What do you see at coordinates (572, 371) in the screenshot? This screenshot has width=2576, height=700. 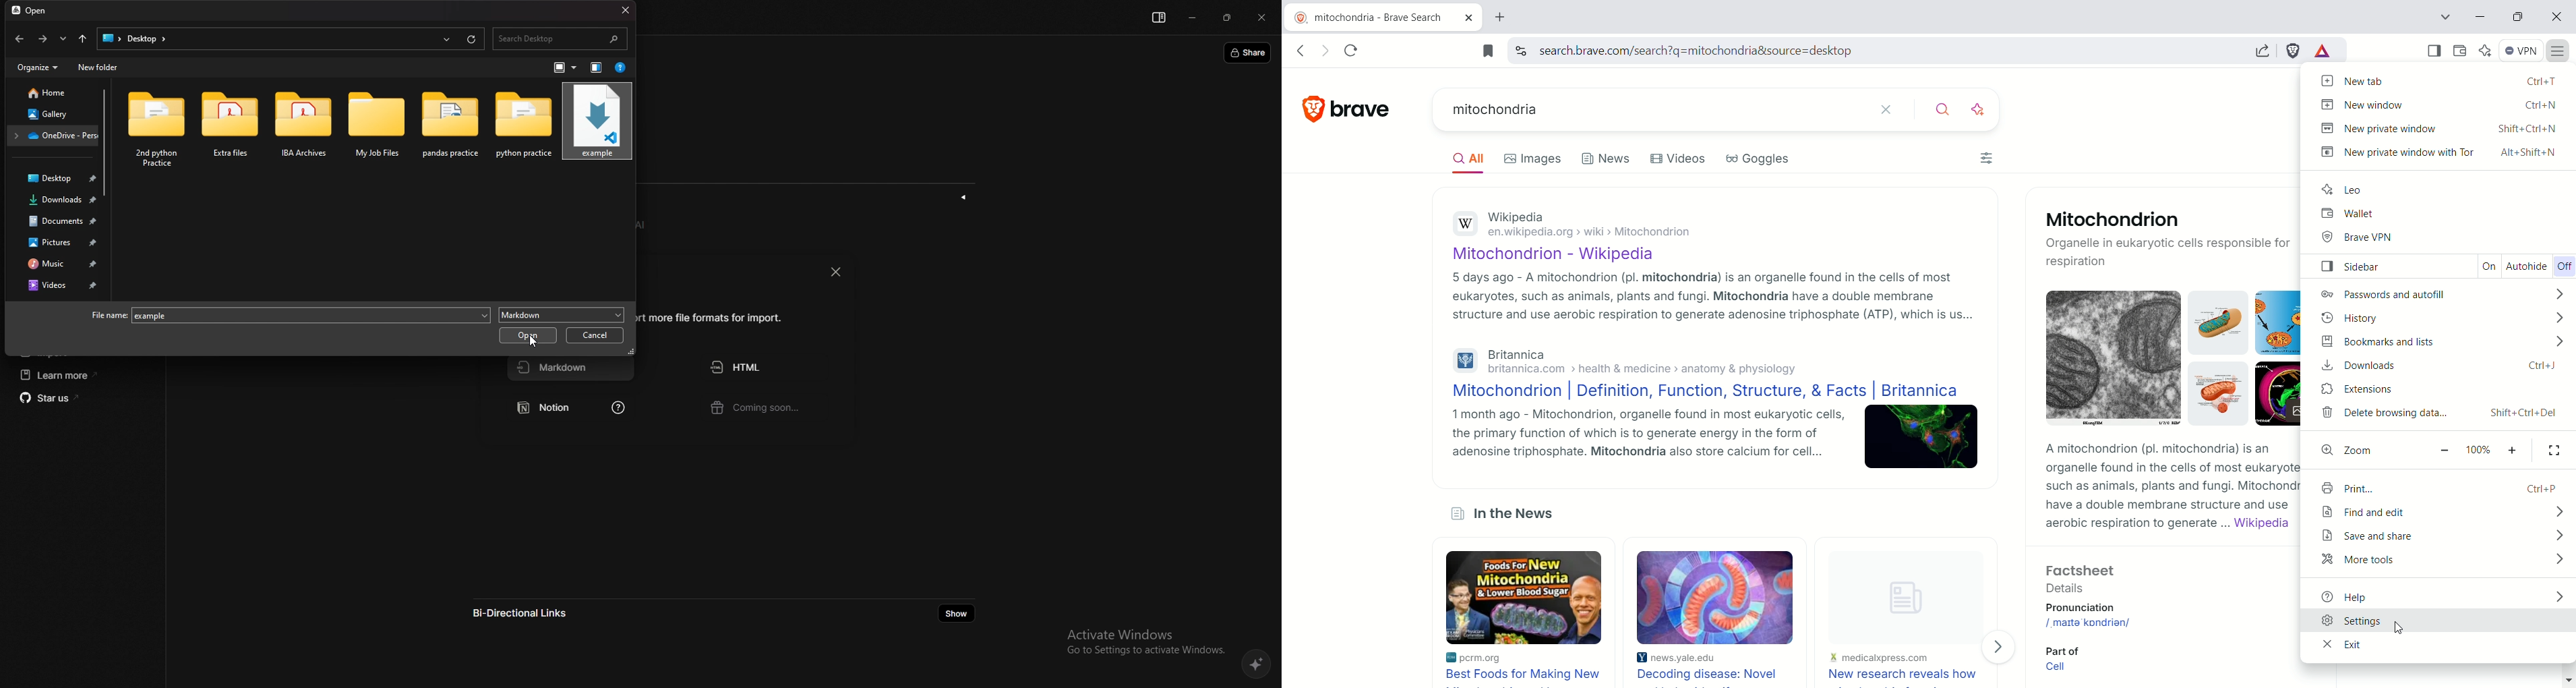 I see `markdown` at bounding box center [572, 371].